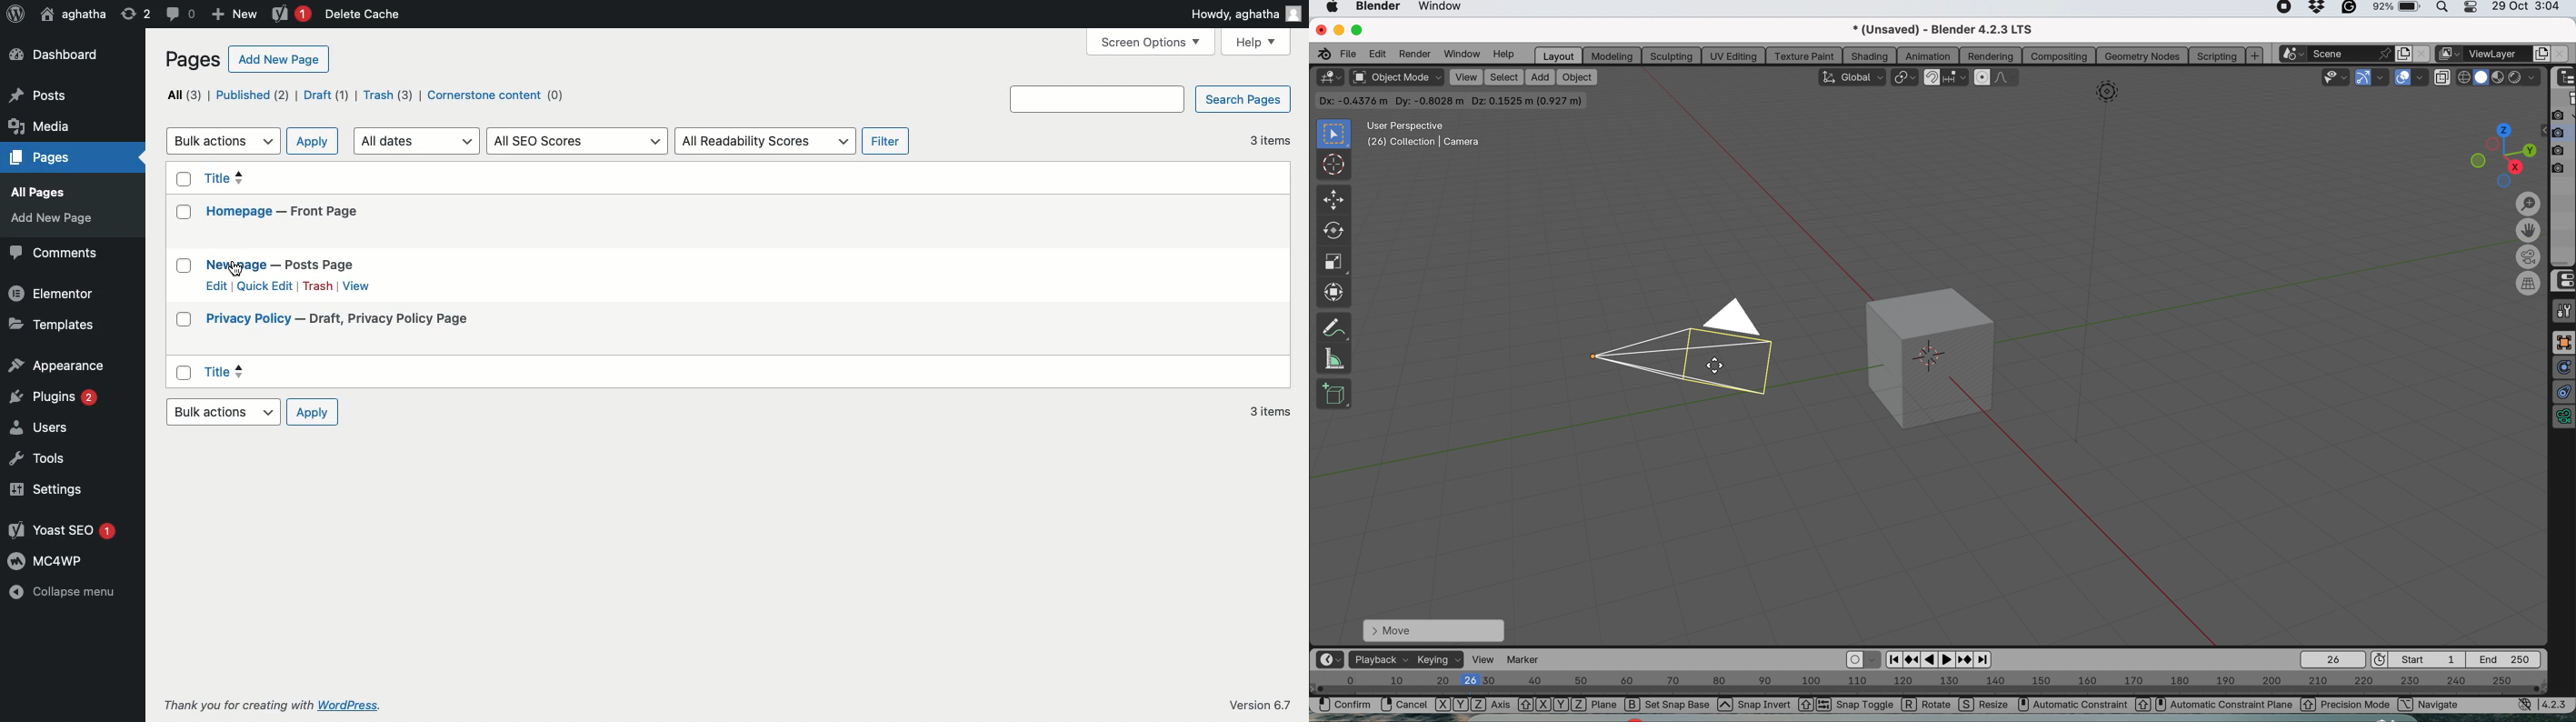  What do you see at coordinates (1941, 356) in the screenshot?
I see `cube` at bounding box center [1941, 356].